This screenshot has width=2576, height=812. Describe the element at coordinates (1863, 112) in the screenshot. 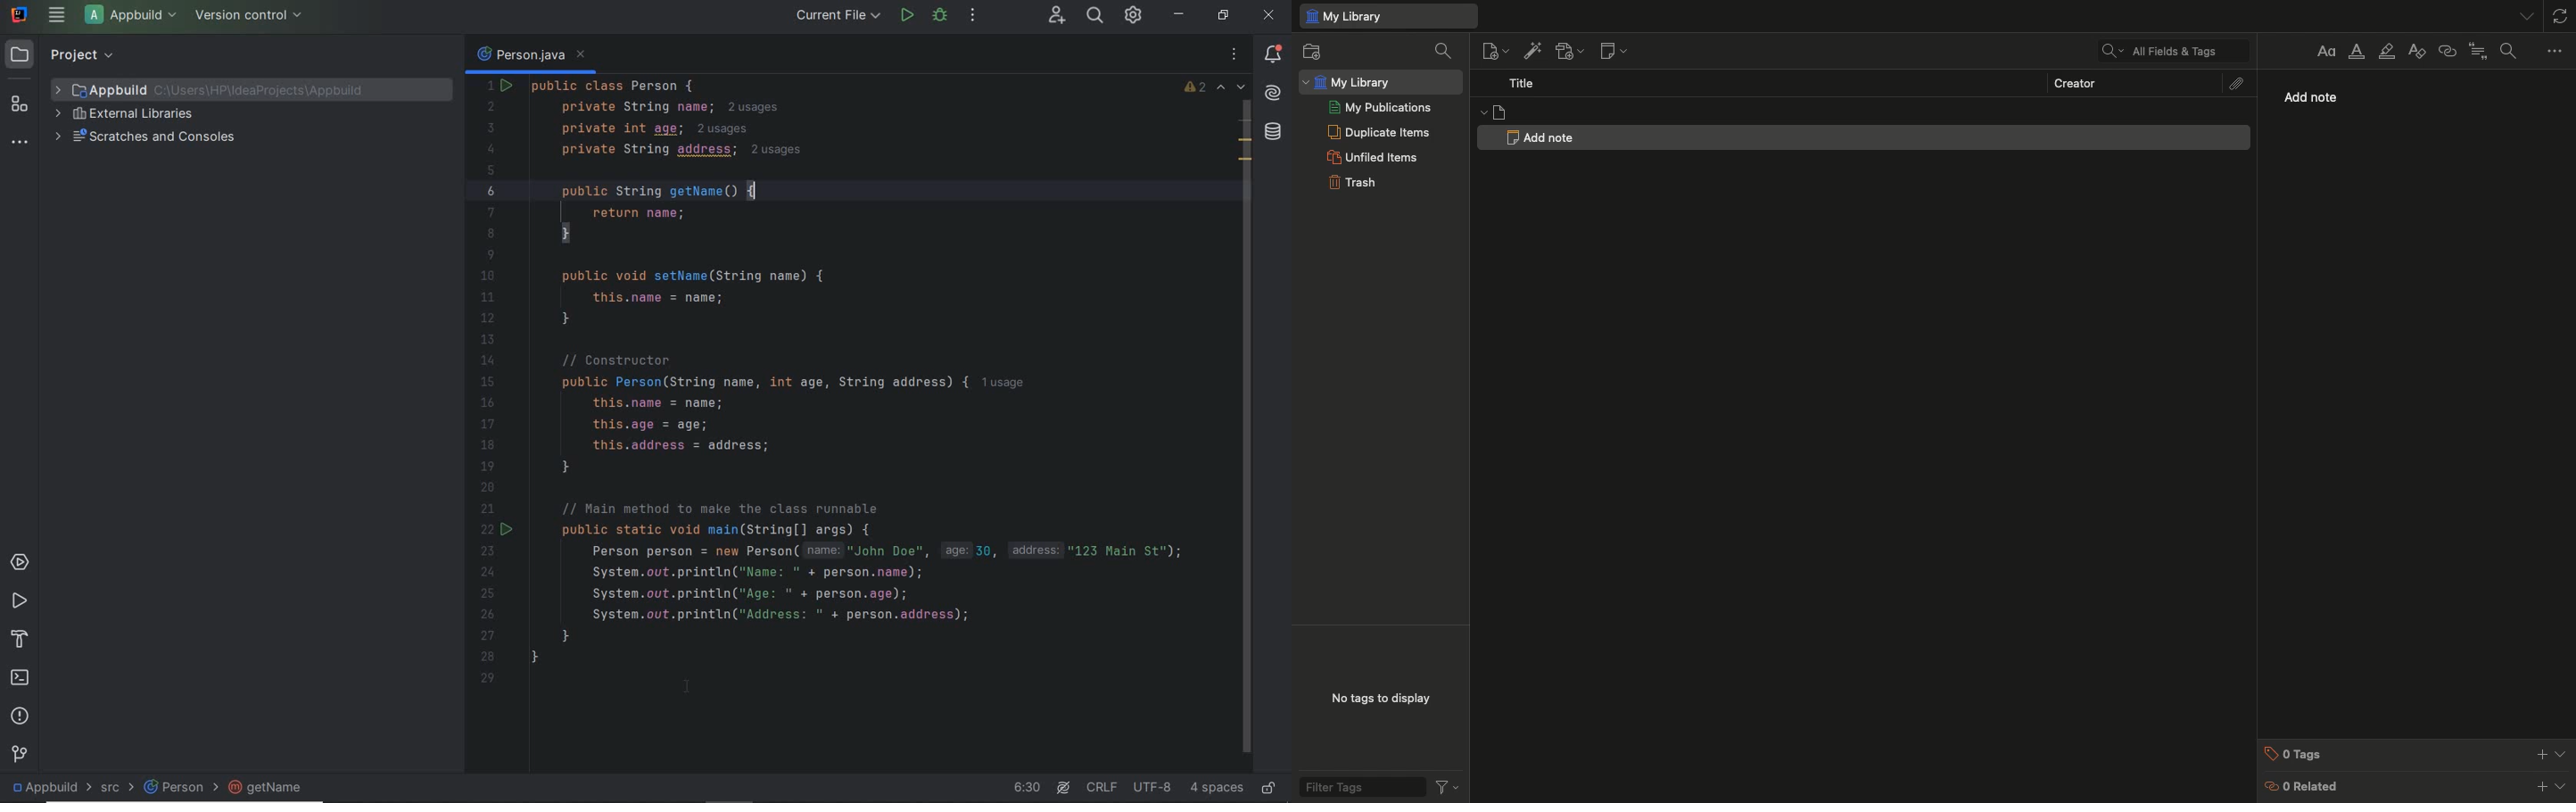

I see `Item` at that location.